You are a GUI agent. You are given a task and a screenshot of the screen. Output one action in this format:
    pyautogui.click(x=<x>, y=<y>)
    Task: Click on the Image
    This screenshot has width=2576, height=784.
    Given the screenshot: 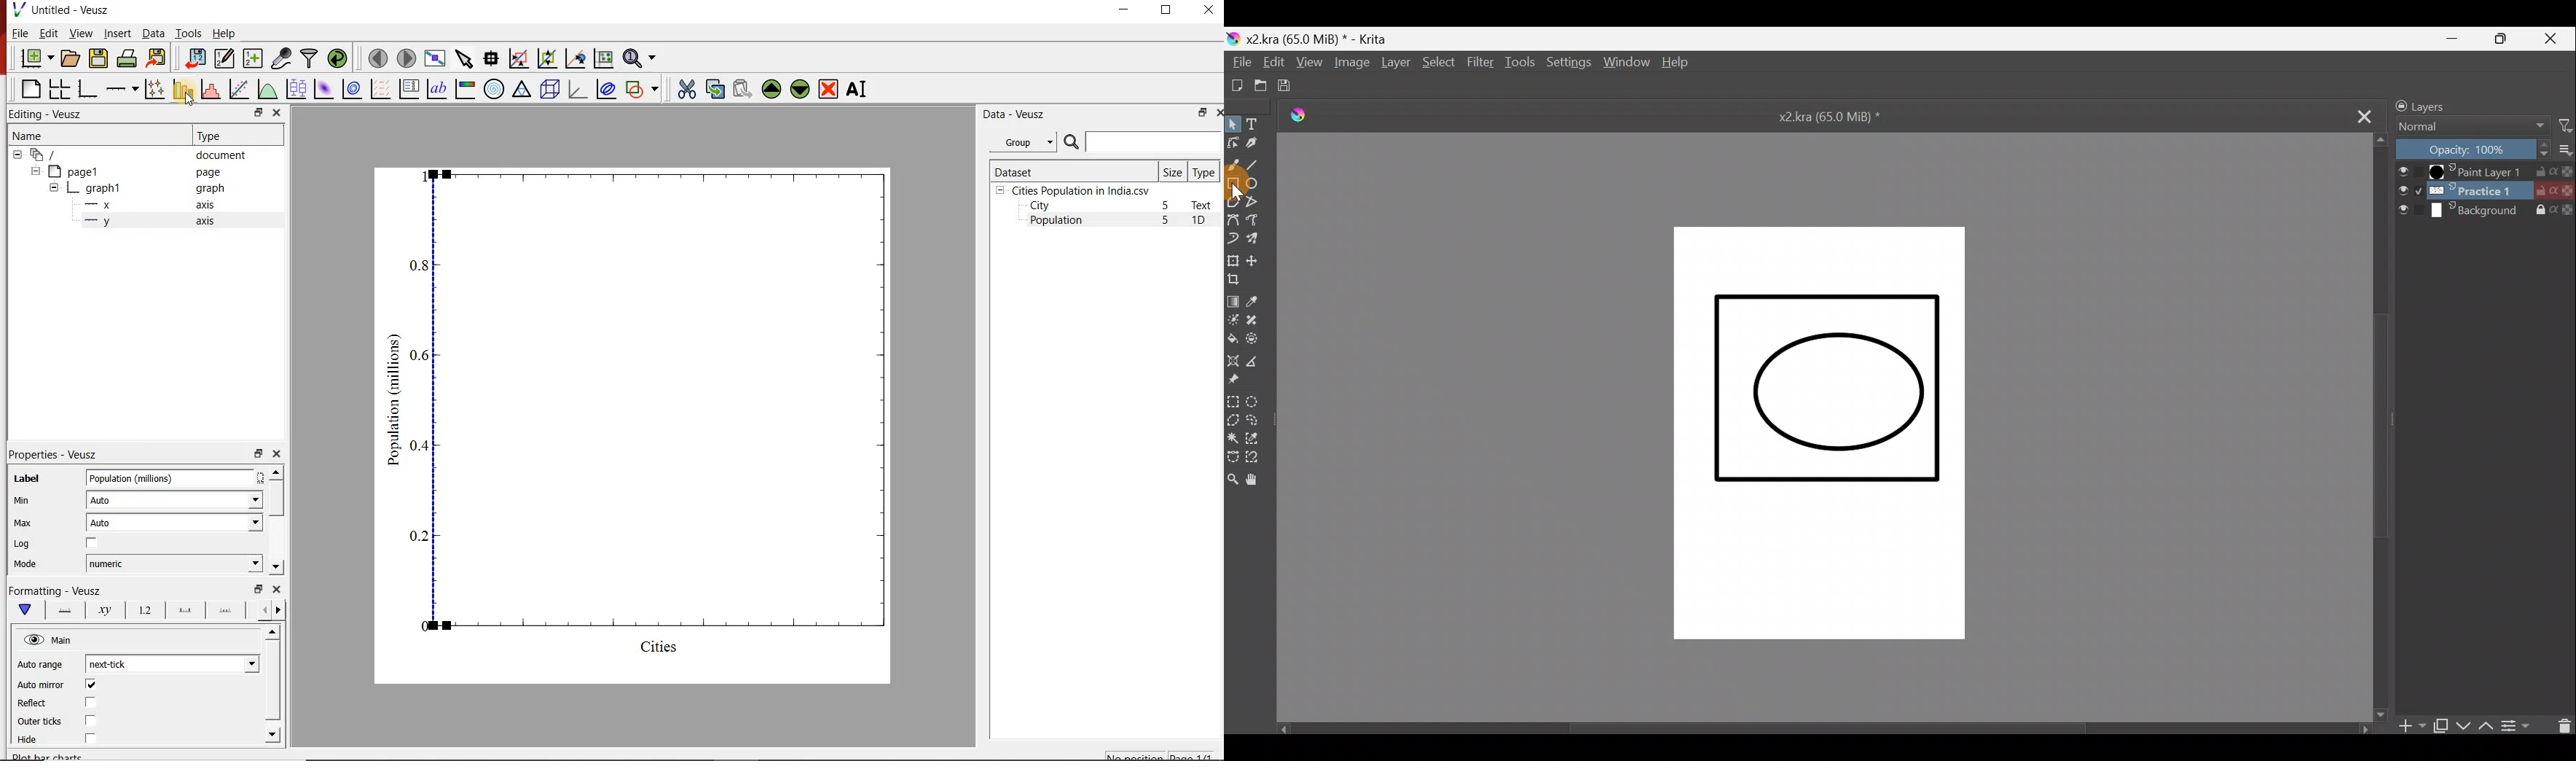 What is the action you would take?
    pyautogui.click(x=1349, y=63)
    